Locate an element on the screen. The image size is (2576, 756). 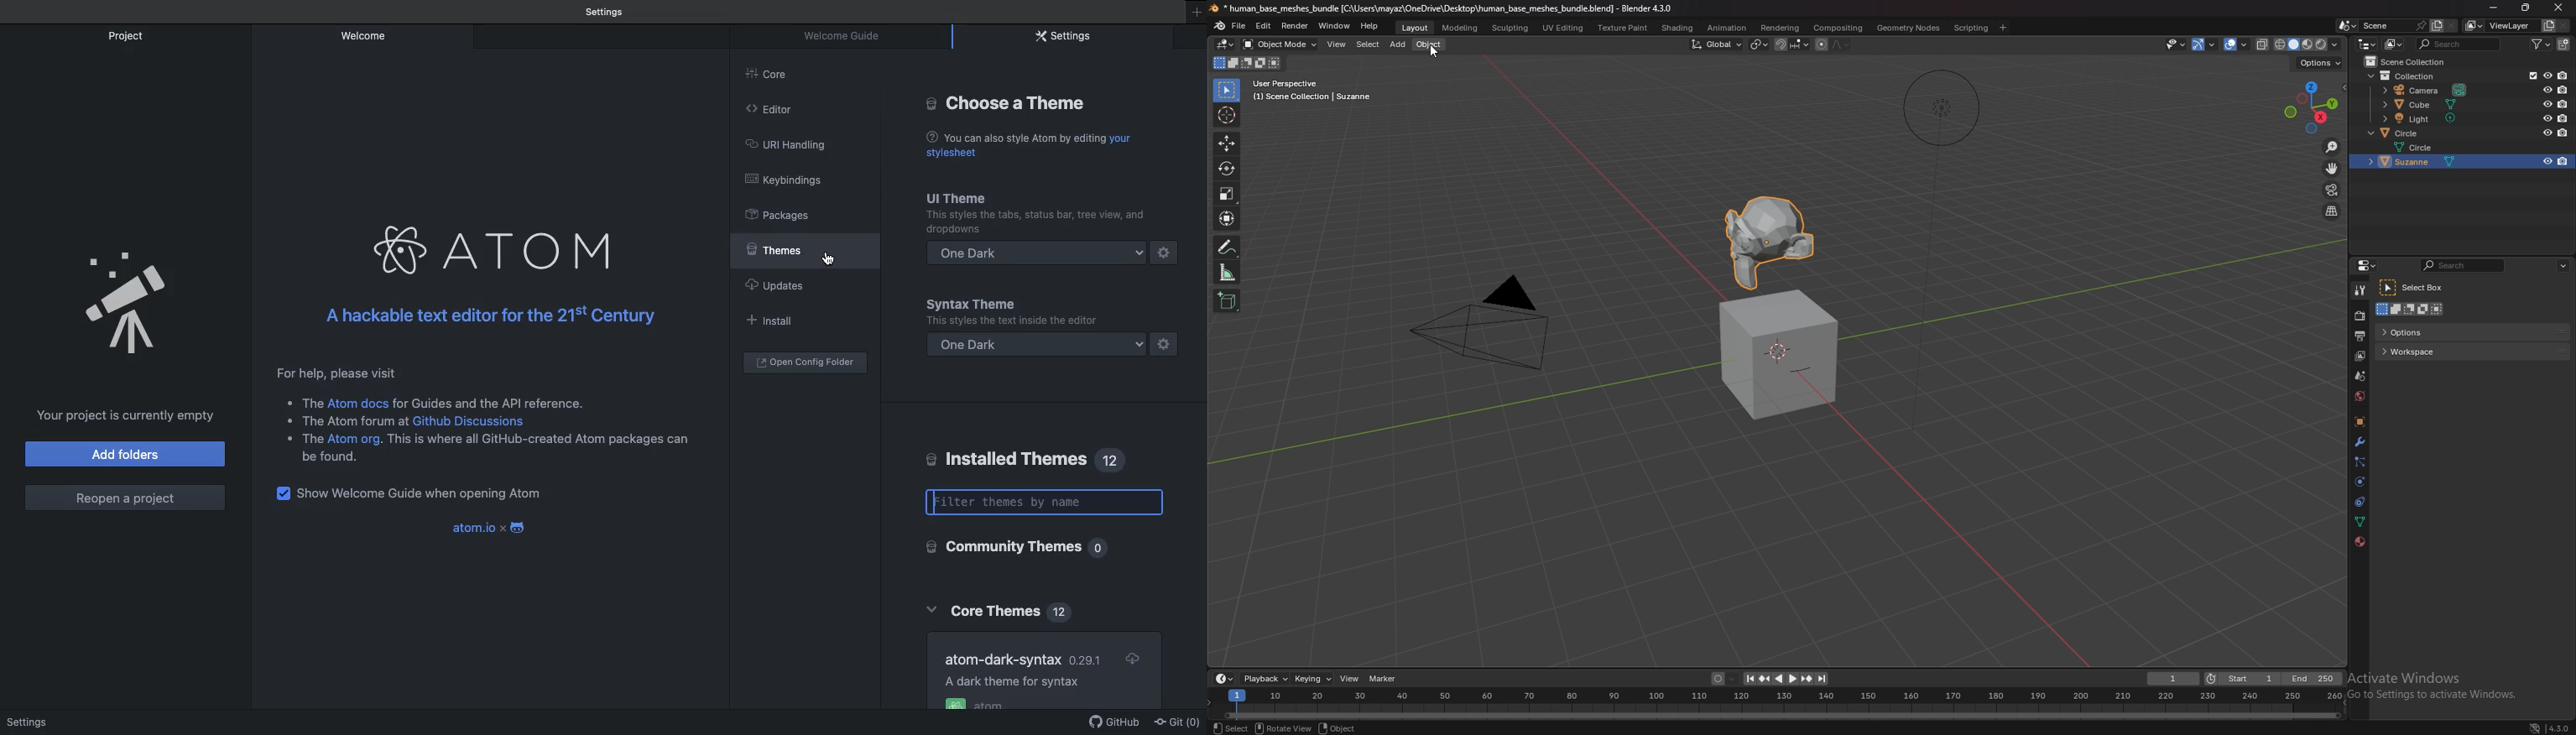
add scene is located at coordinates (2435, 26).